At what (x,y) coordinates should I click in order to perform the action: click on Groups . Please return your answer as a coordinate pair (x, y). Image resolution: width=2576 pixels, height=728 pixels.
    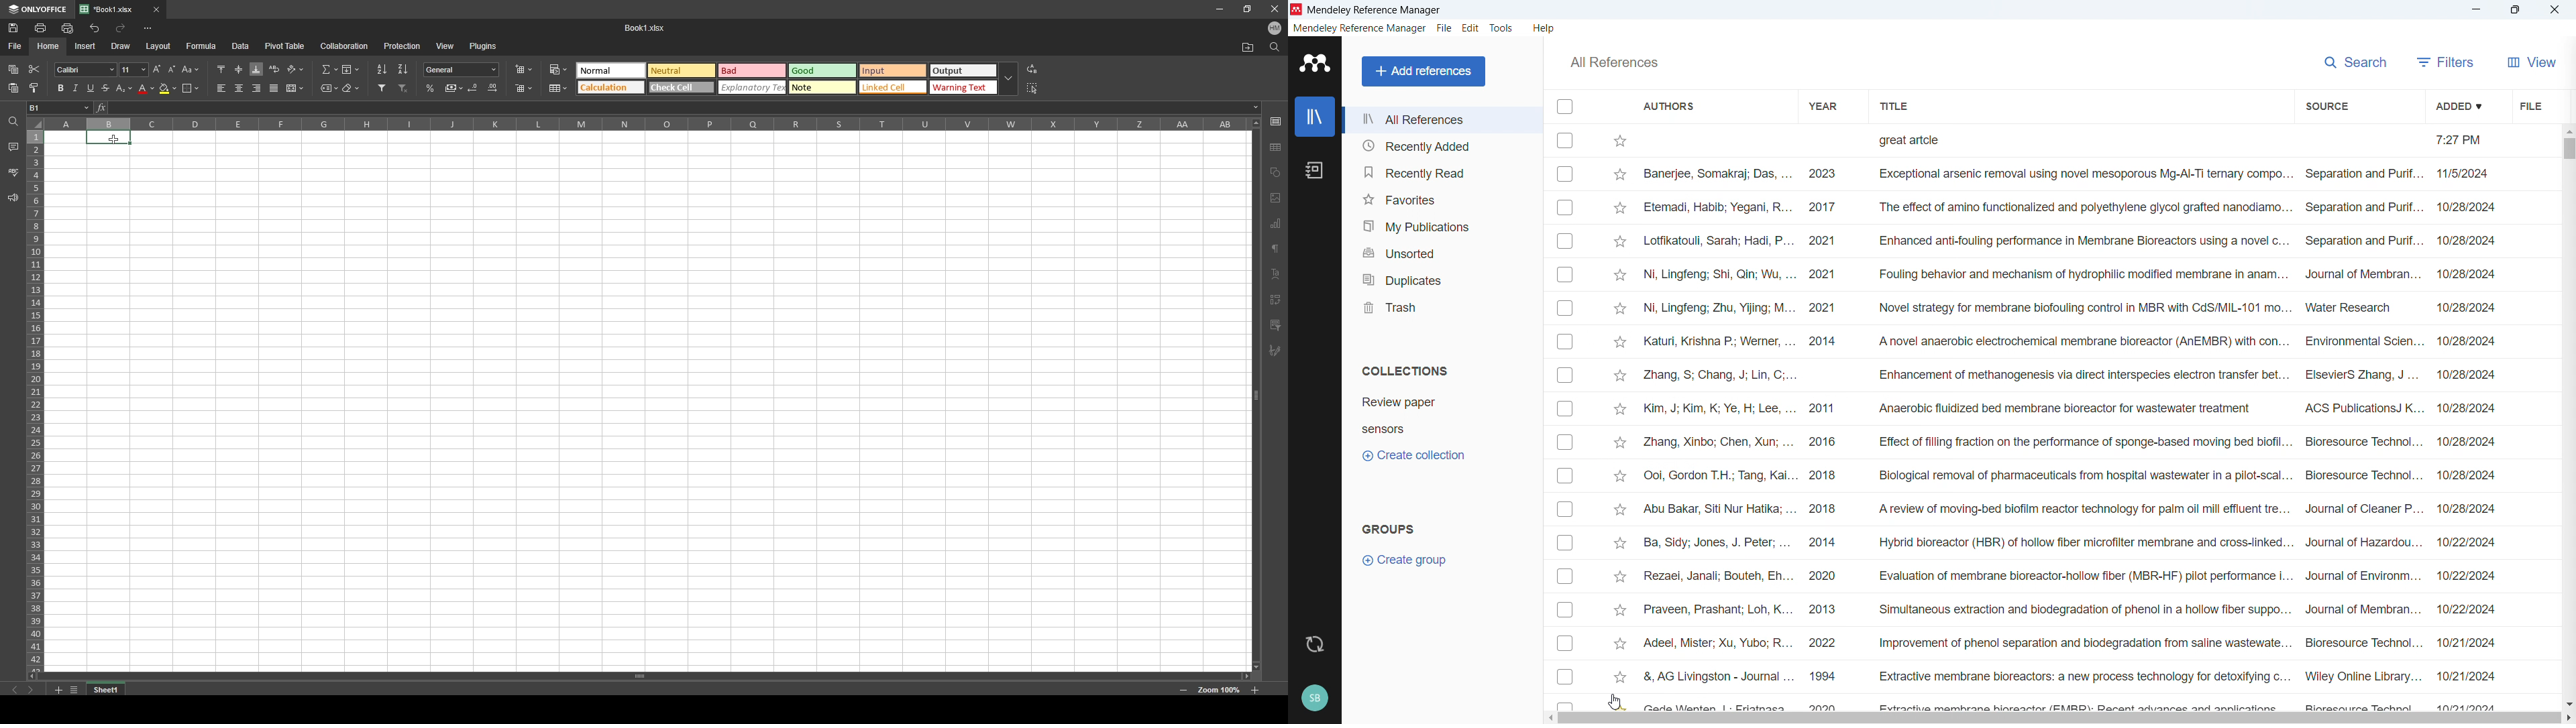
    Looking at the image, I should click on (1389, 528).